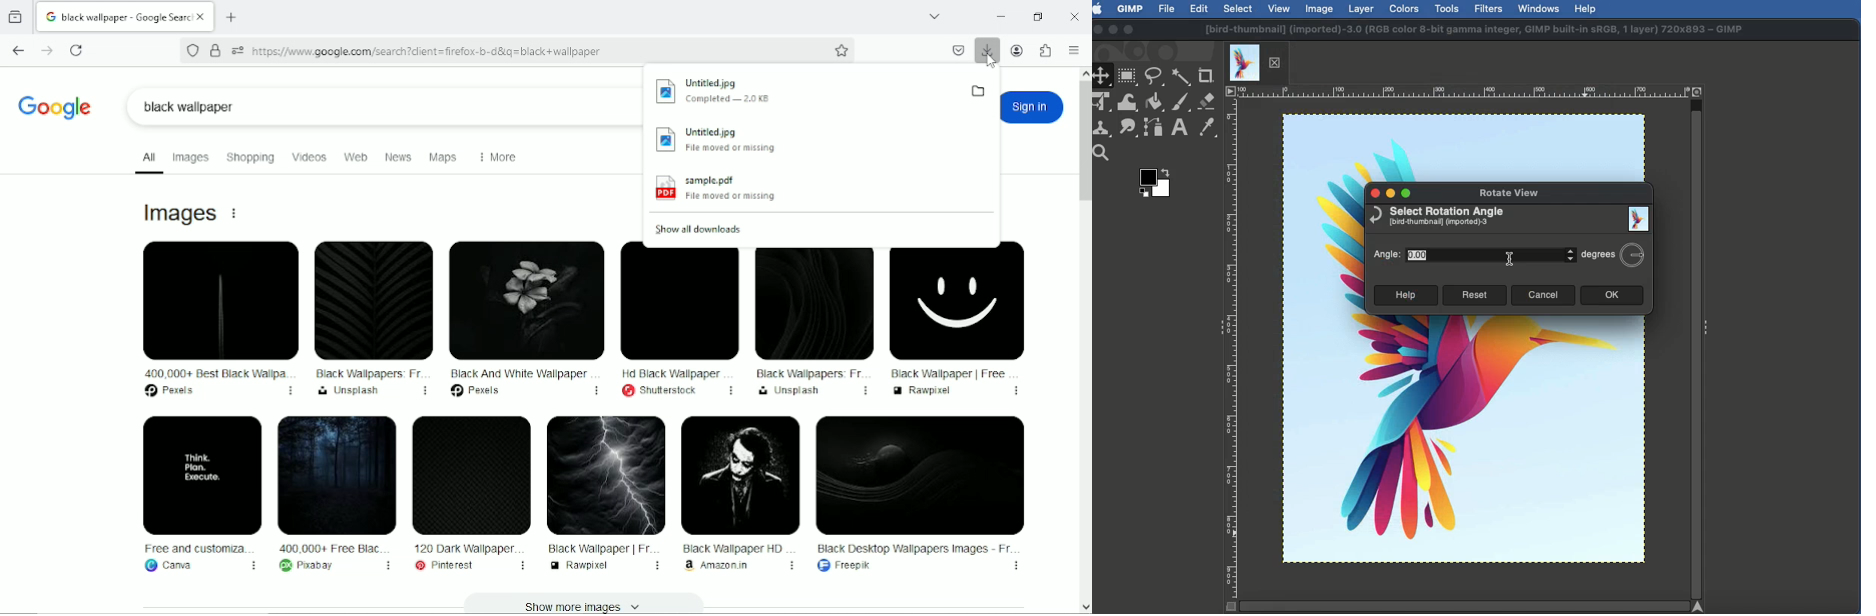 The image size is (1876, 616). Describe the element at coordinates (1045, 50) in the screenshot. I see `Extensions` at that location.